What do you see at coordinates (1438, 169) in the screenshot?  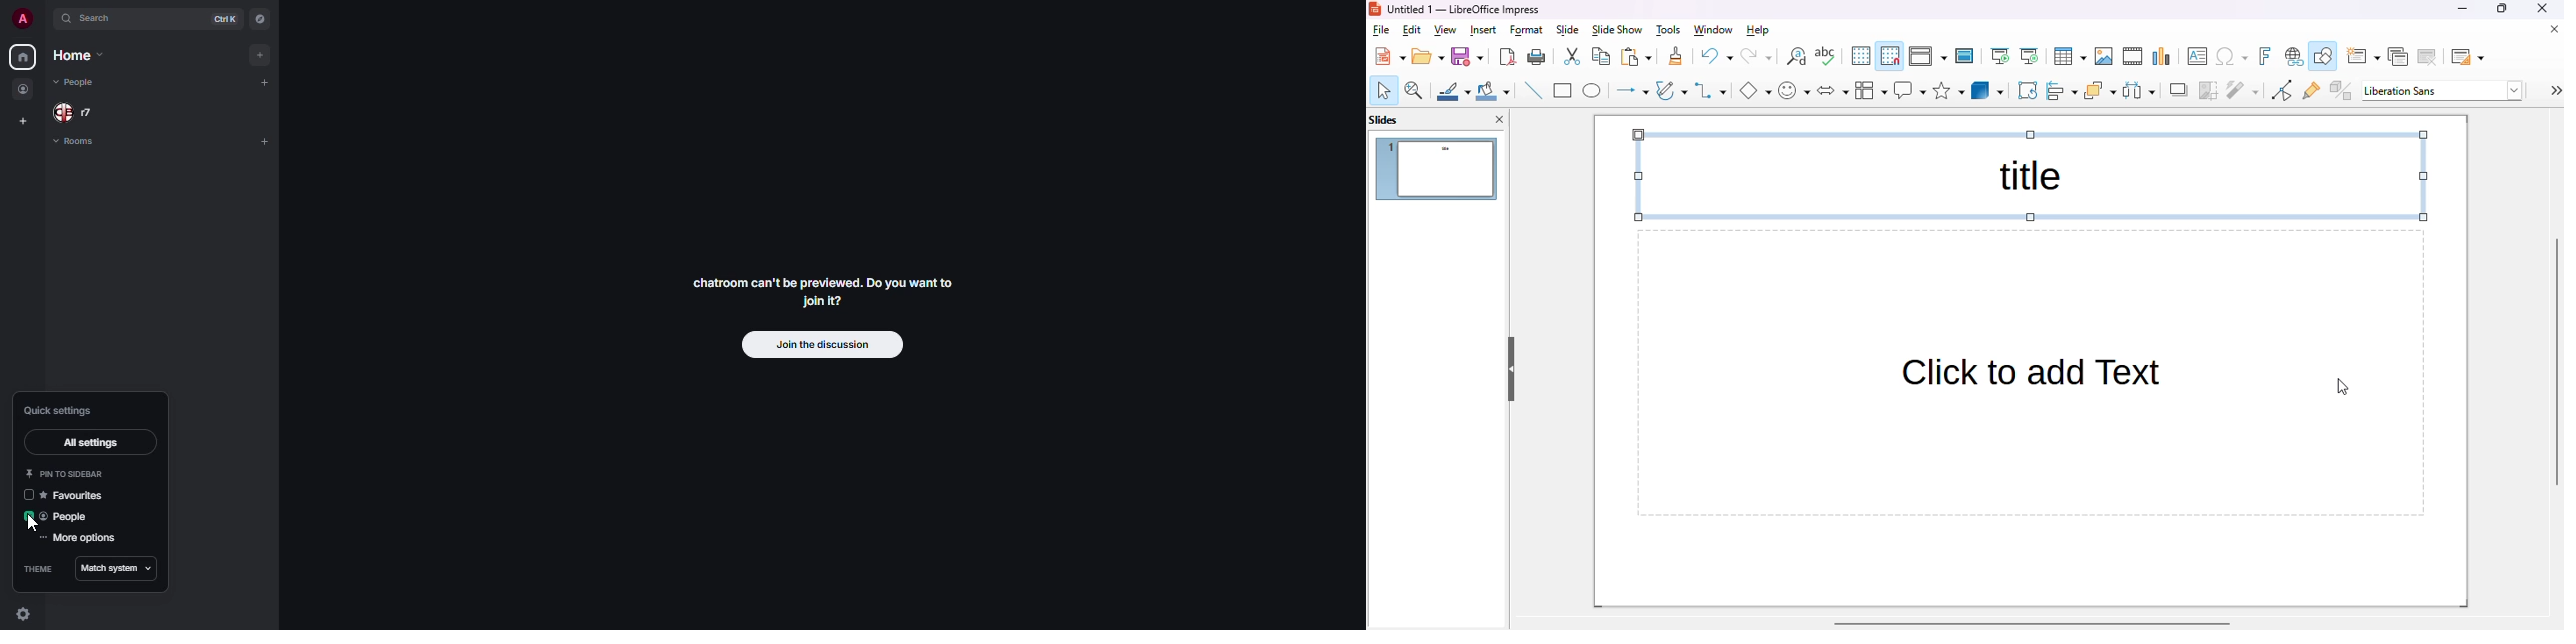 I see `slide 1` at bounding box center [1438, 169].